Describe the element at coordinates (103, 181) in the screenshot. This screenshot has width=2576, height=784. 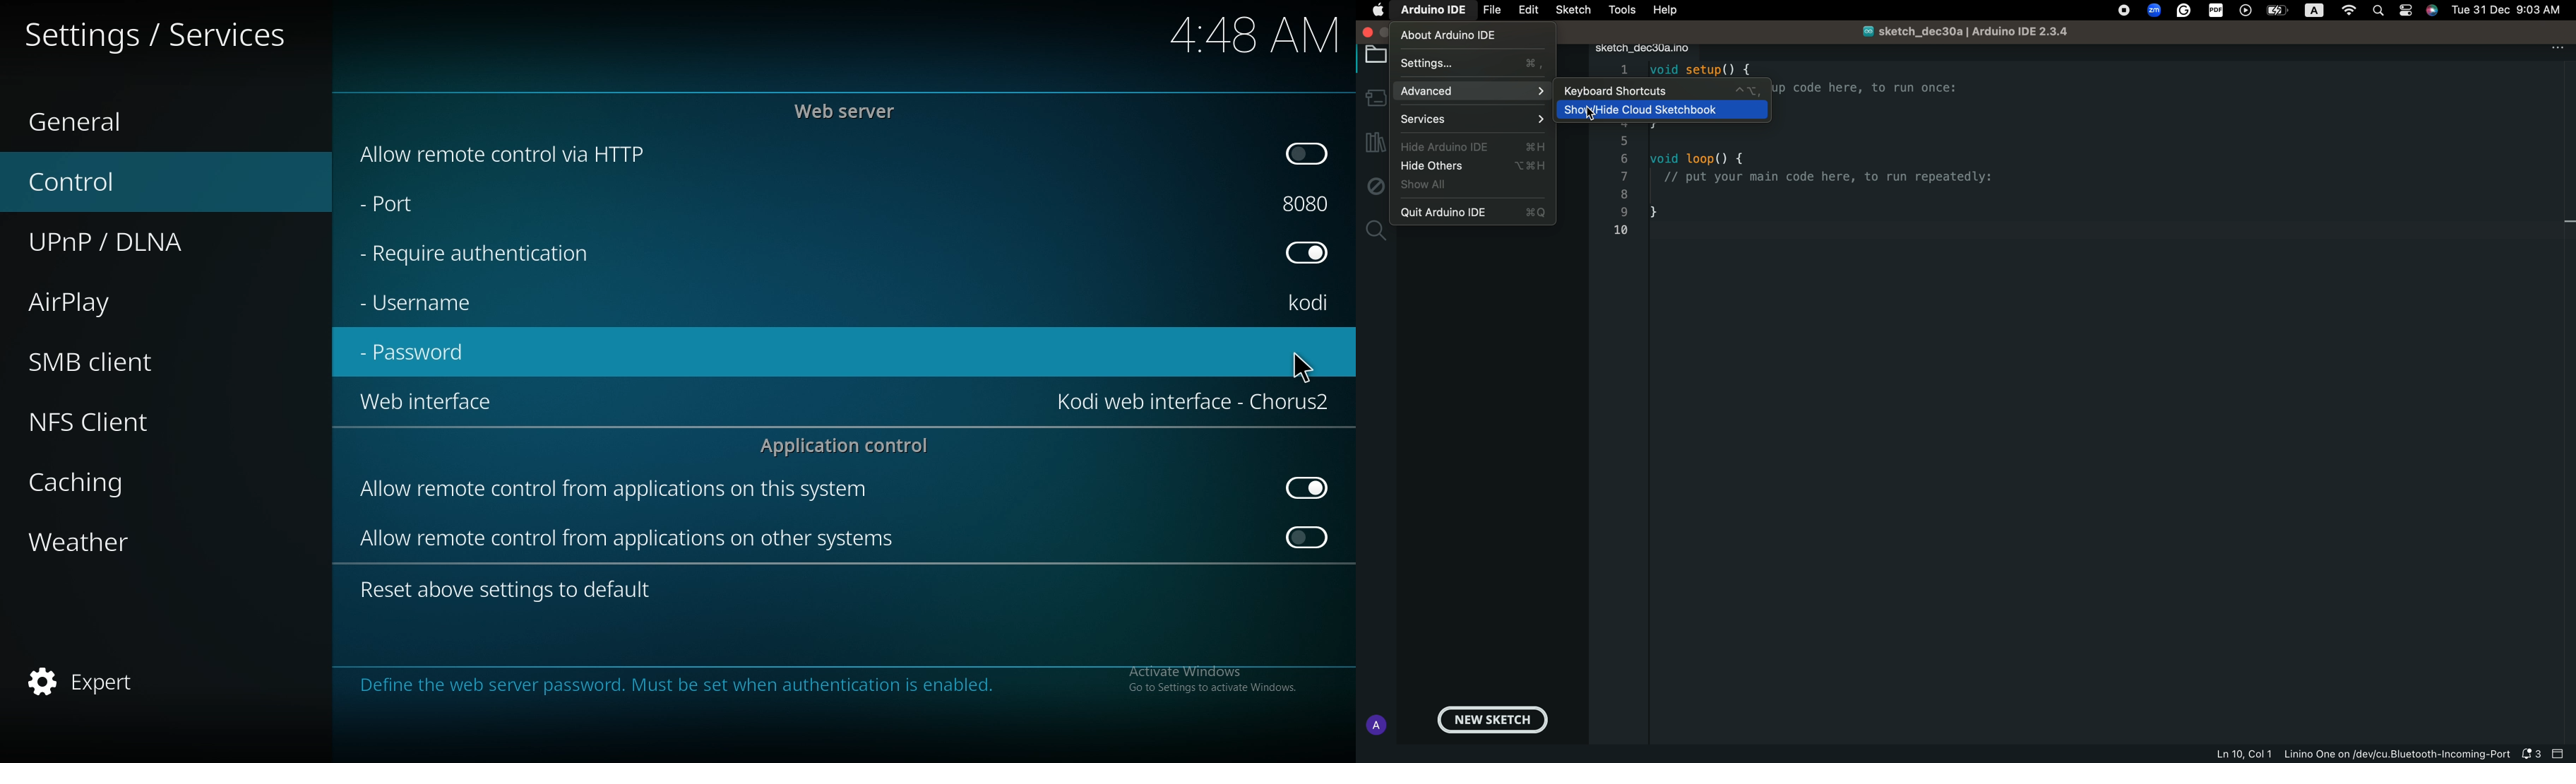
I see `control` at that location.